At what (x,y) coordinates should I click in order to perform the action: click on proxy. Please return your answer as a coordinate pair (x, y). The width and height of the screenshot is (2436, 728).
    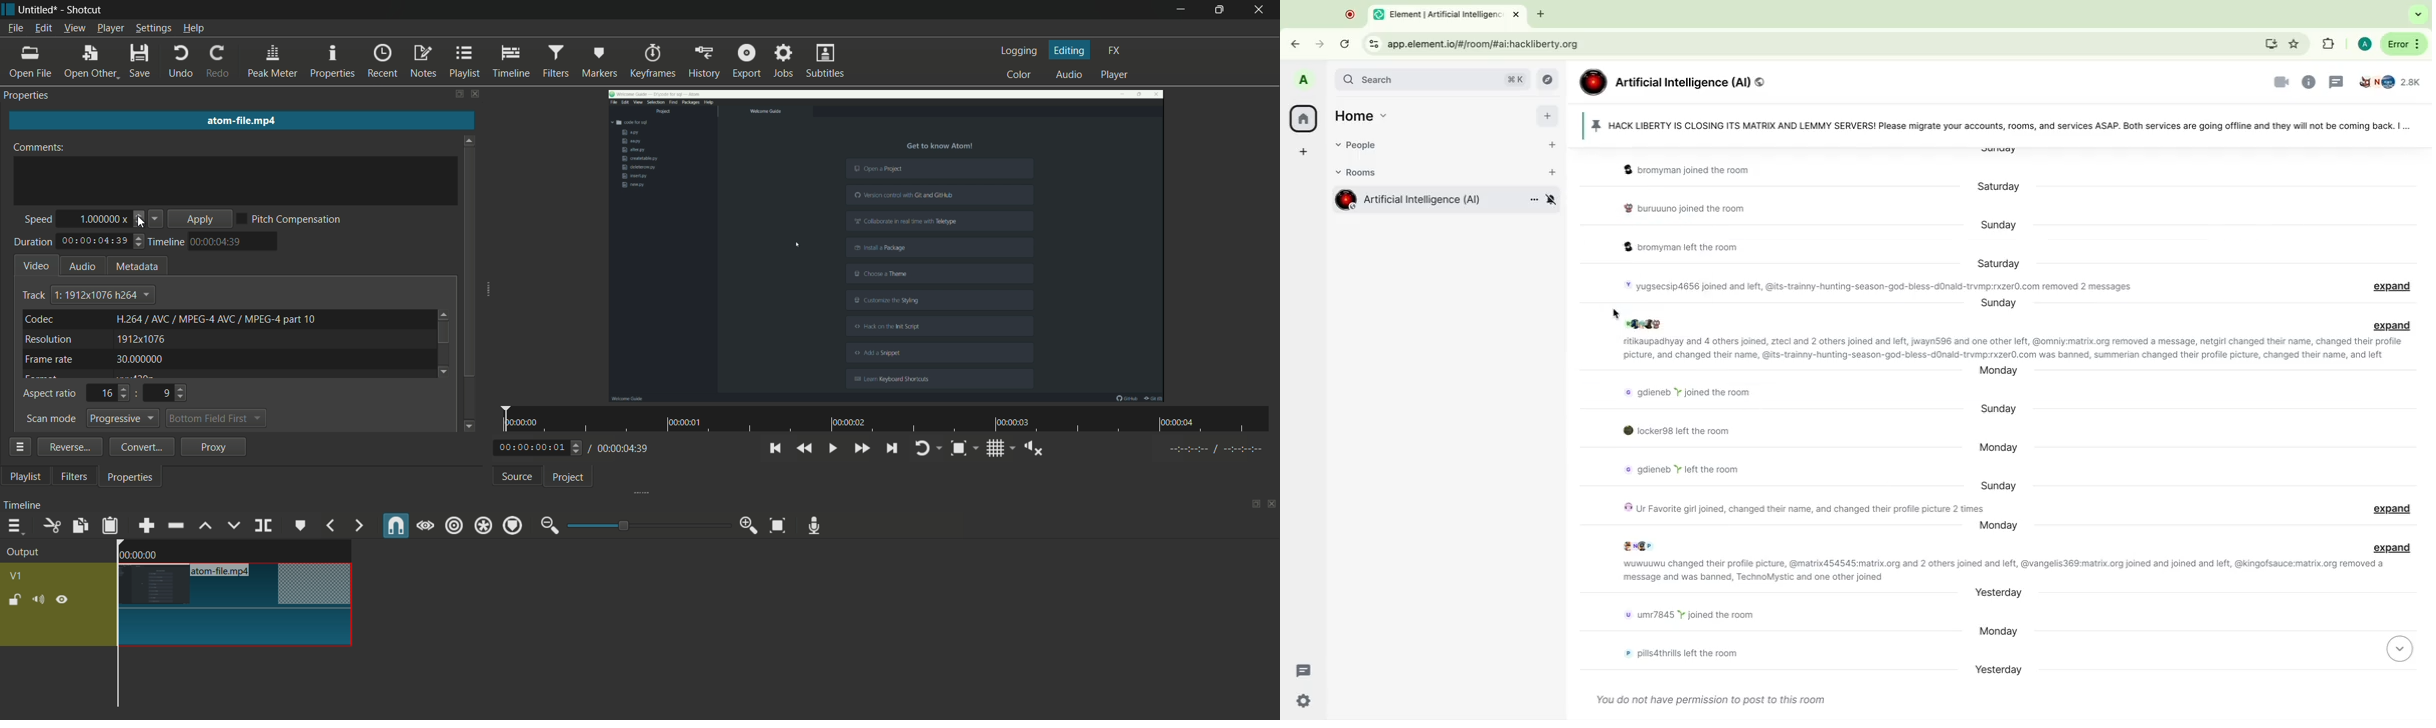
    Looking at the image, I should click on (215, 447).